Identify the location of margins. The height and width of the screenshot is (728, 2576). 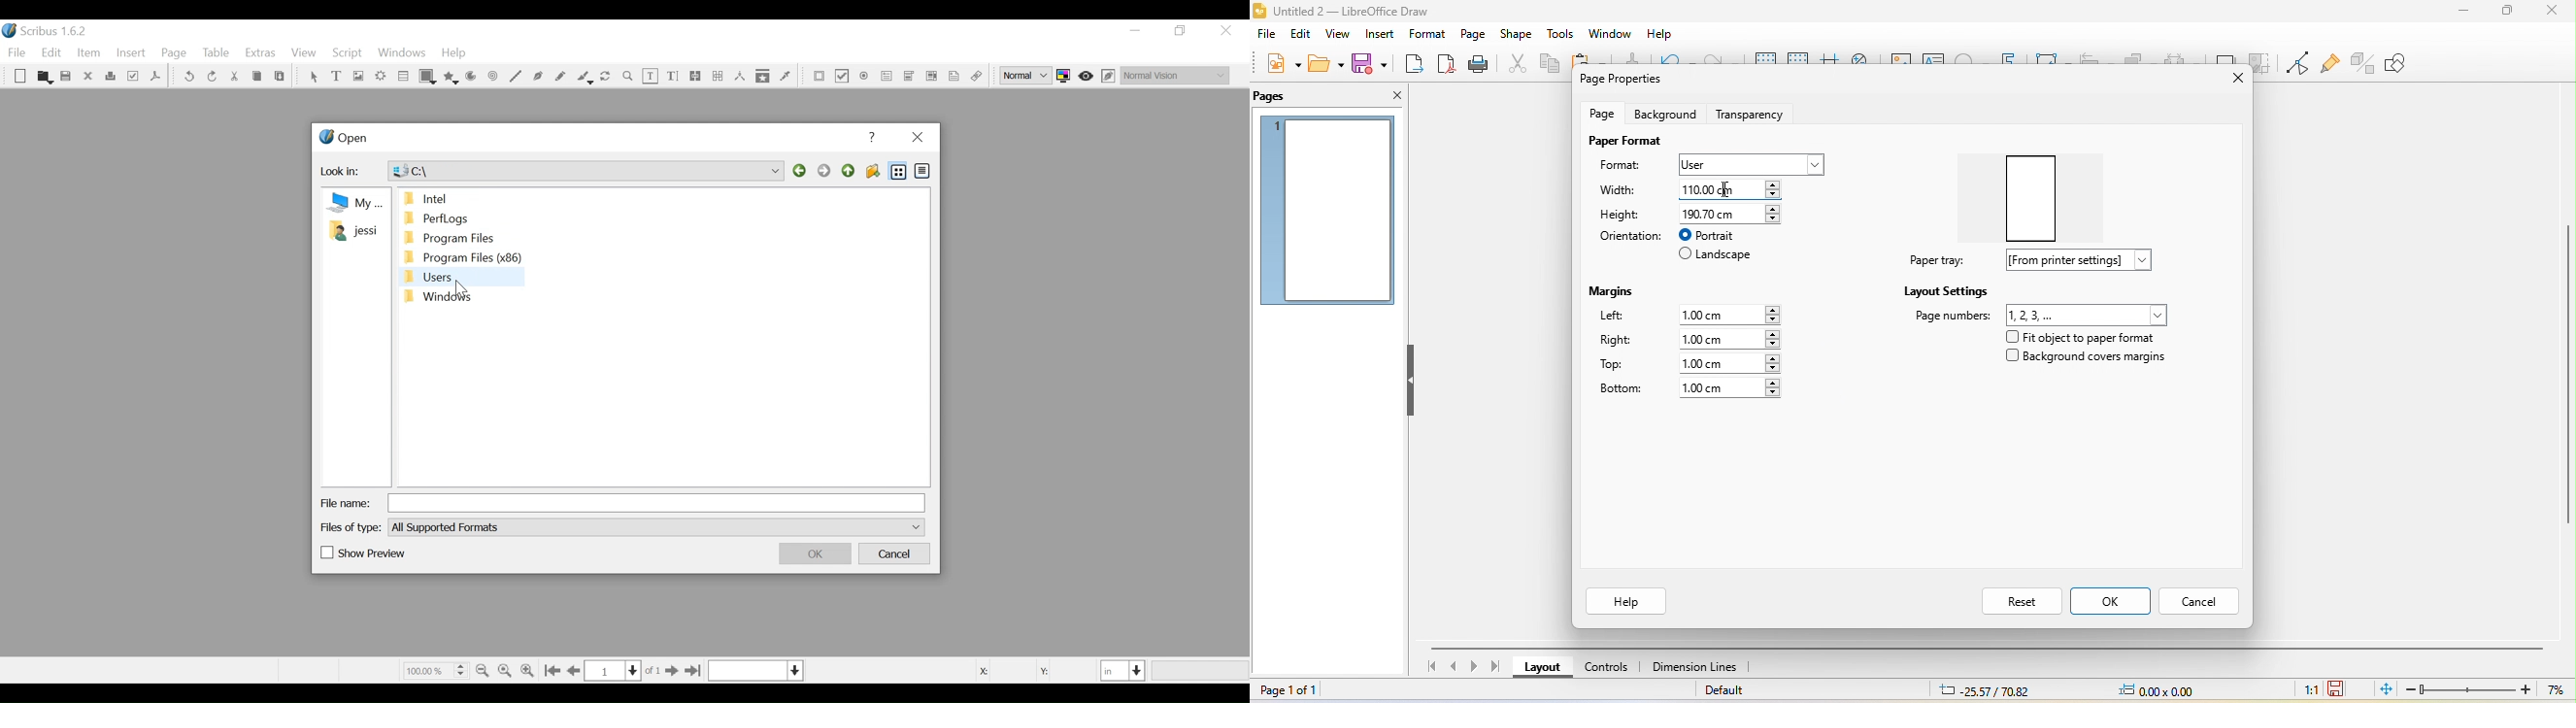
(1616, 288).